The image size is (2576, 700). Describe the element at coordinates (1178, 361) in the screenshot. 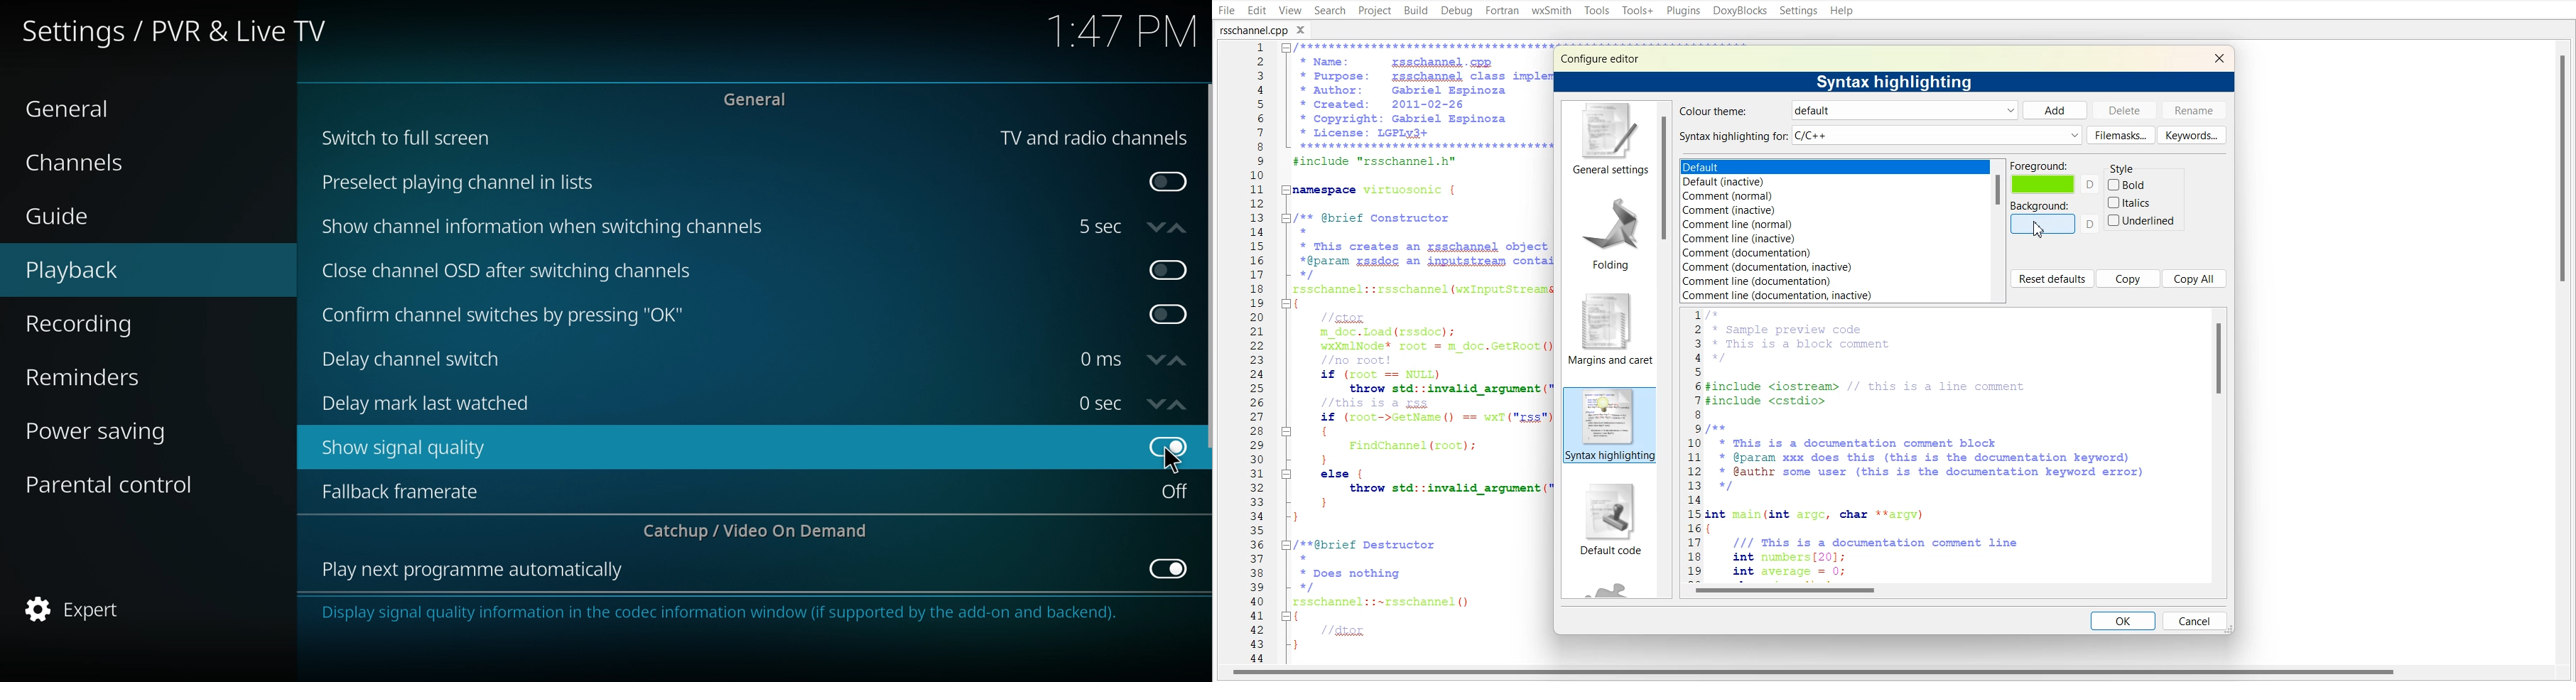

I see `increase time` at that location.